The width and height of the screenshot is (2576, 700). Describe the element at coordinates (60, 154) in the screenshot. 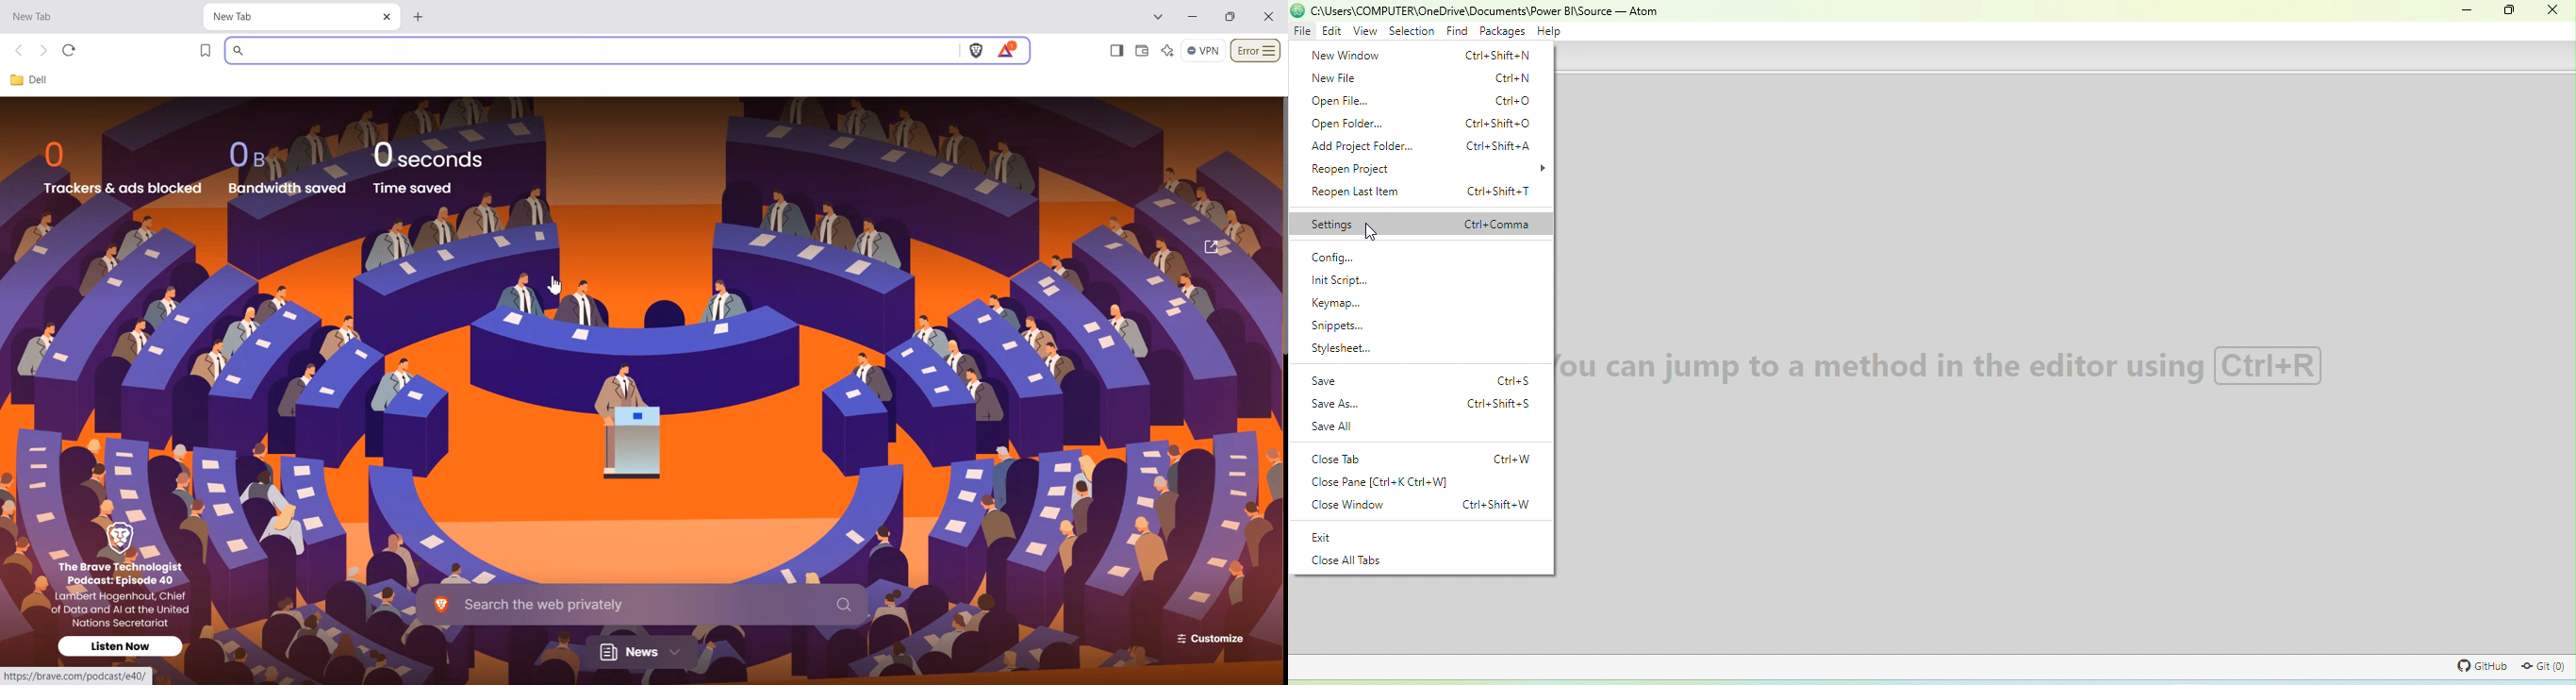

I see `0` at that location.